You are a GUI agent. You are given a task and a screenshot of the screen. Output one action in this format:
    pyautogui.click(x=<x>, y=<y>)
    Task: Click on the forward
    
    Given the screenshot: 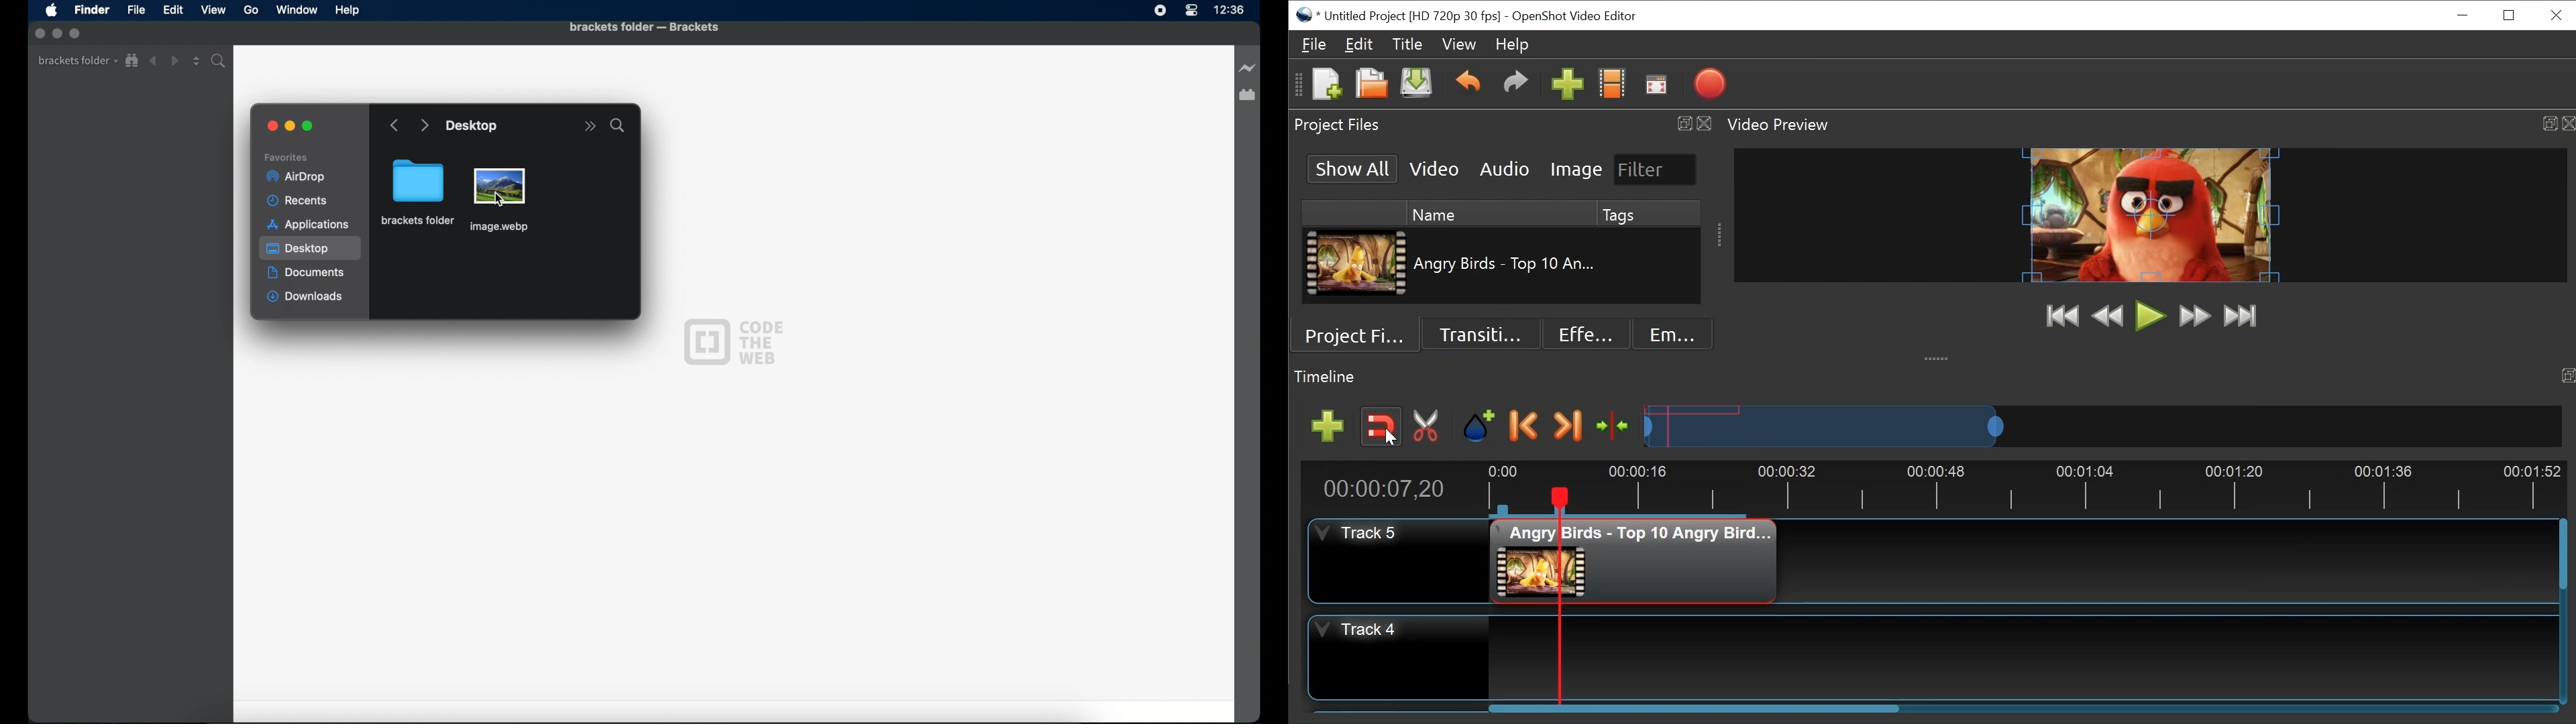 What is the action you would take?
    pyautogui.click(x=174, y=61)
    